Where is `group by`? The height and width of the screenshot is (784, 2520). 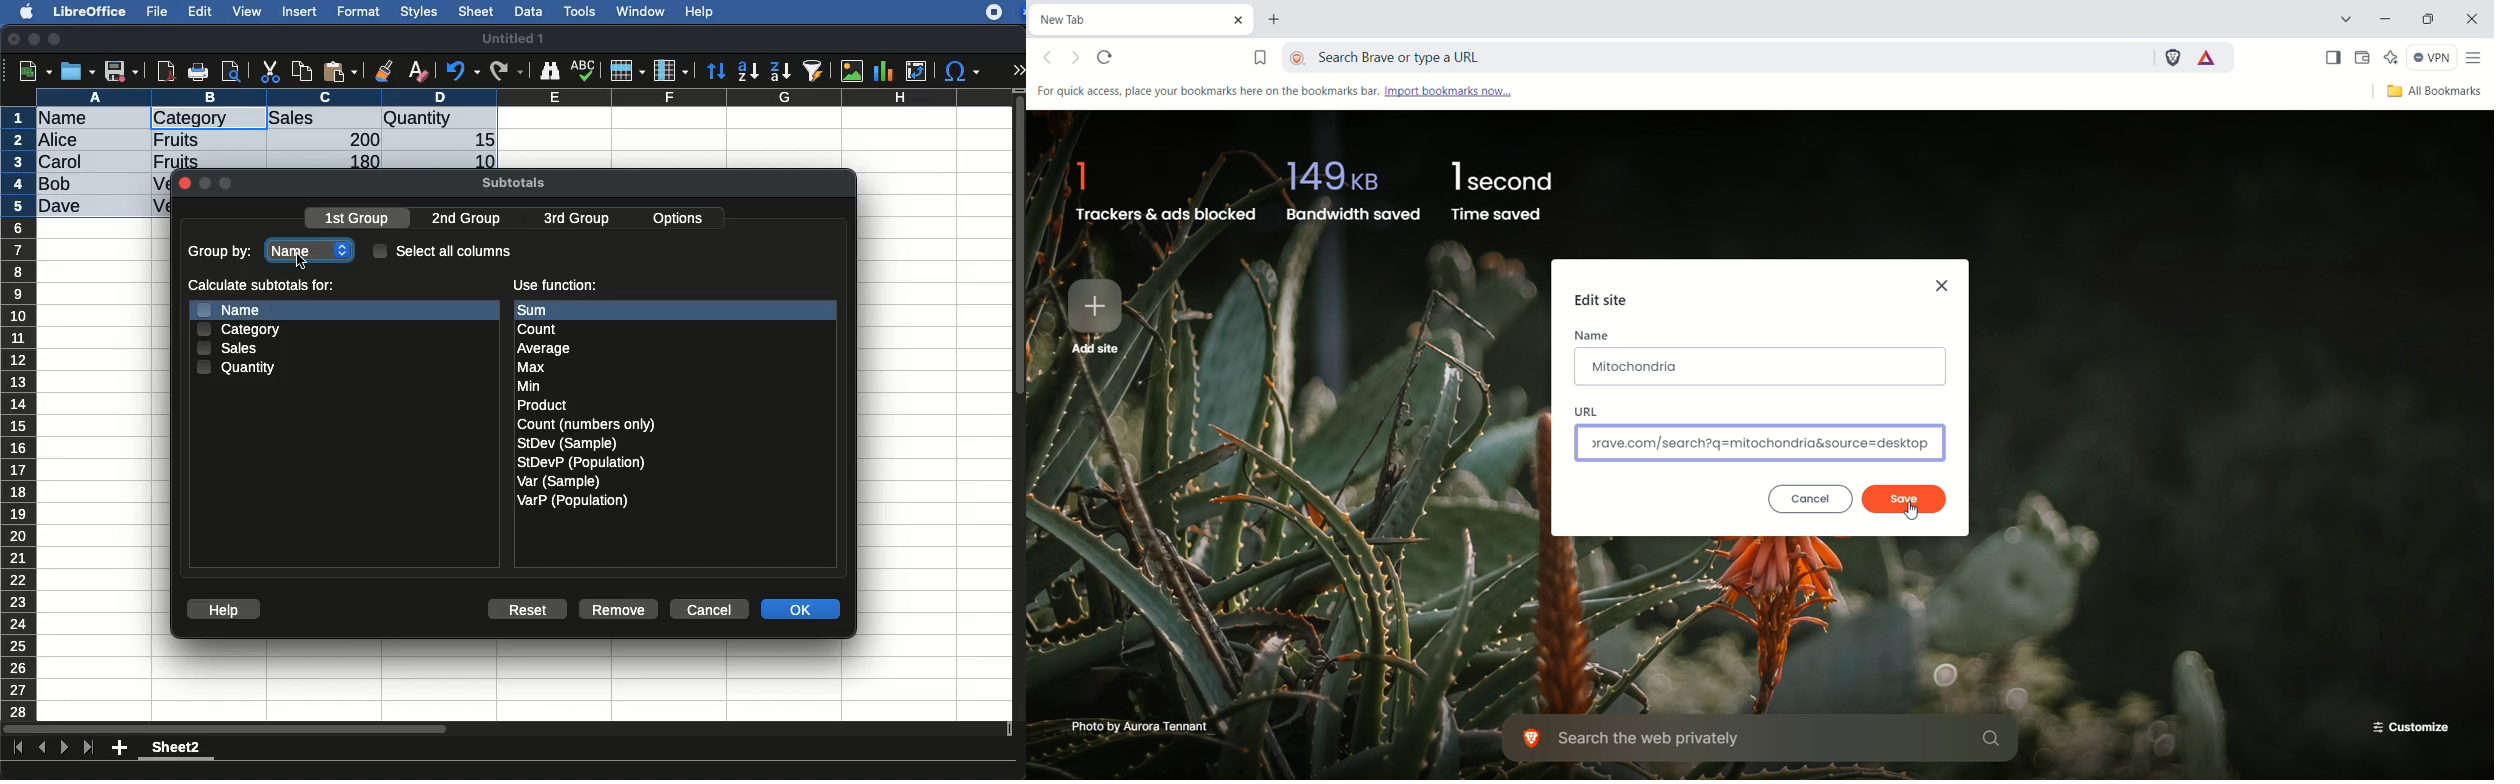 group by is located at coordinates (222, 253).